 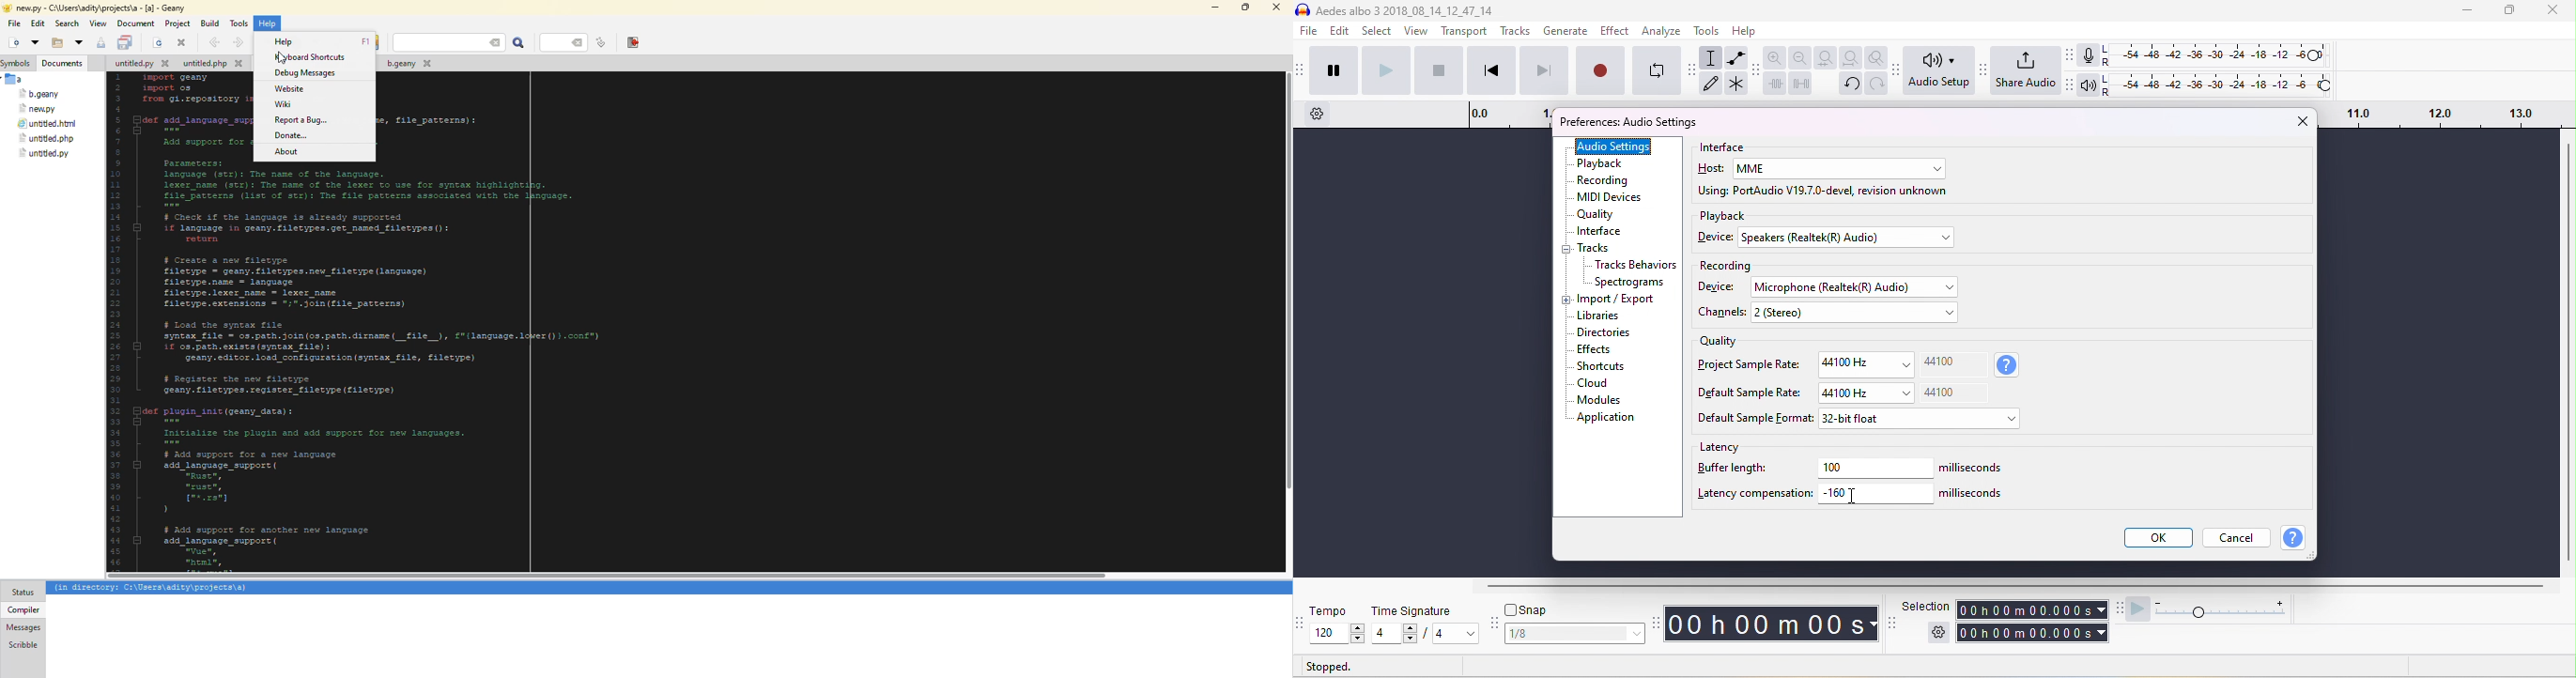 What do you see at coordinates (2568, 355) in the screenshot?
I see `vertical scroll bar` at bounding box center [2568, 355].